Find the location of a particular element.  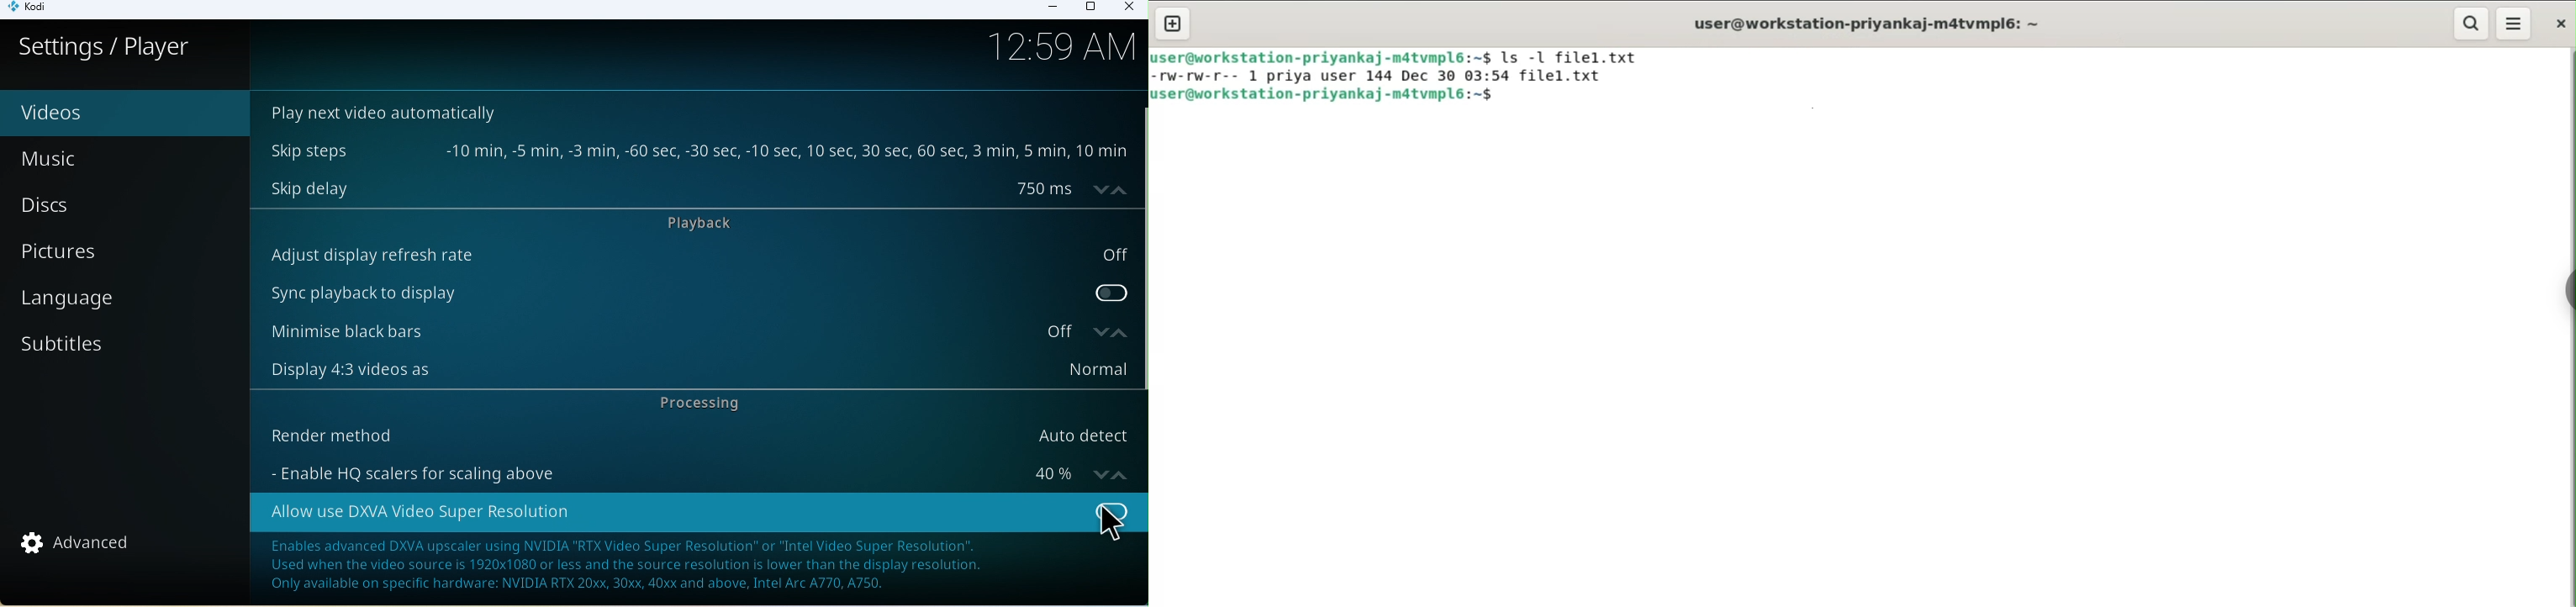

increase/decrease is located at coordinates (1106, 190).